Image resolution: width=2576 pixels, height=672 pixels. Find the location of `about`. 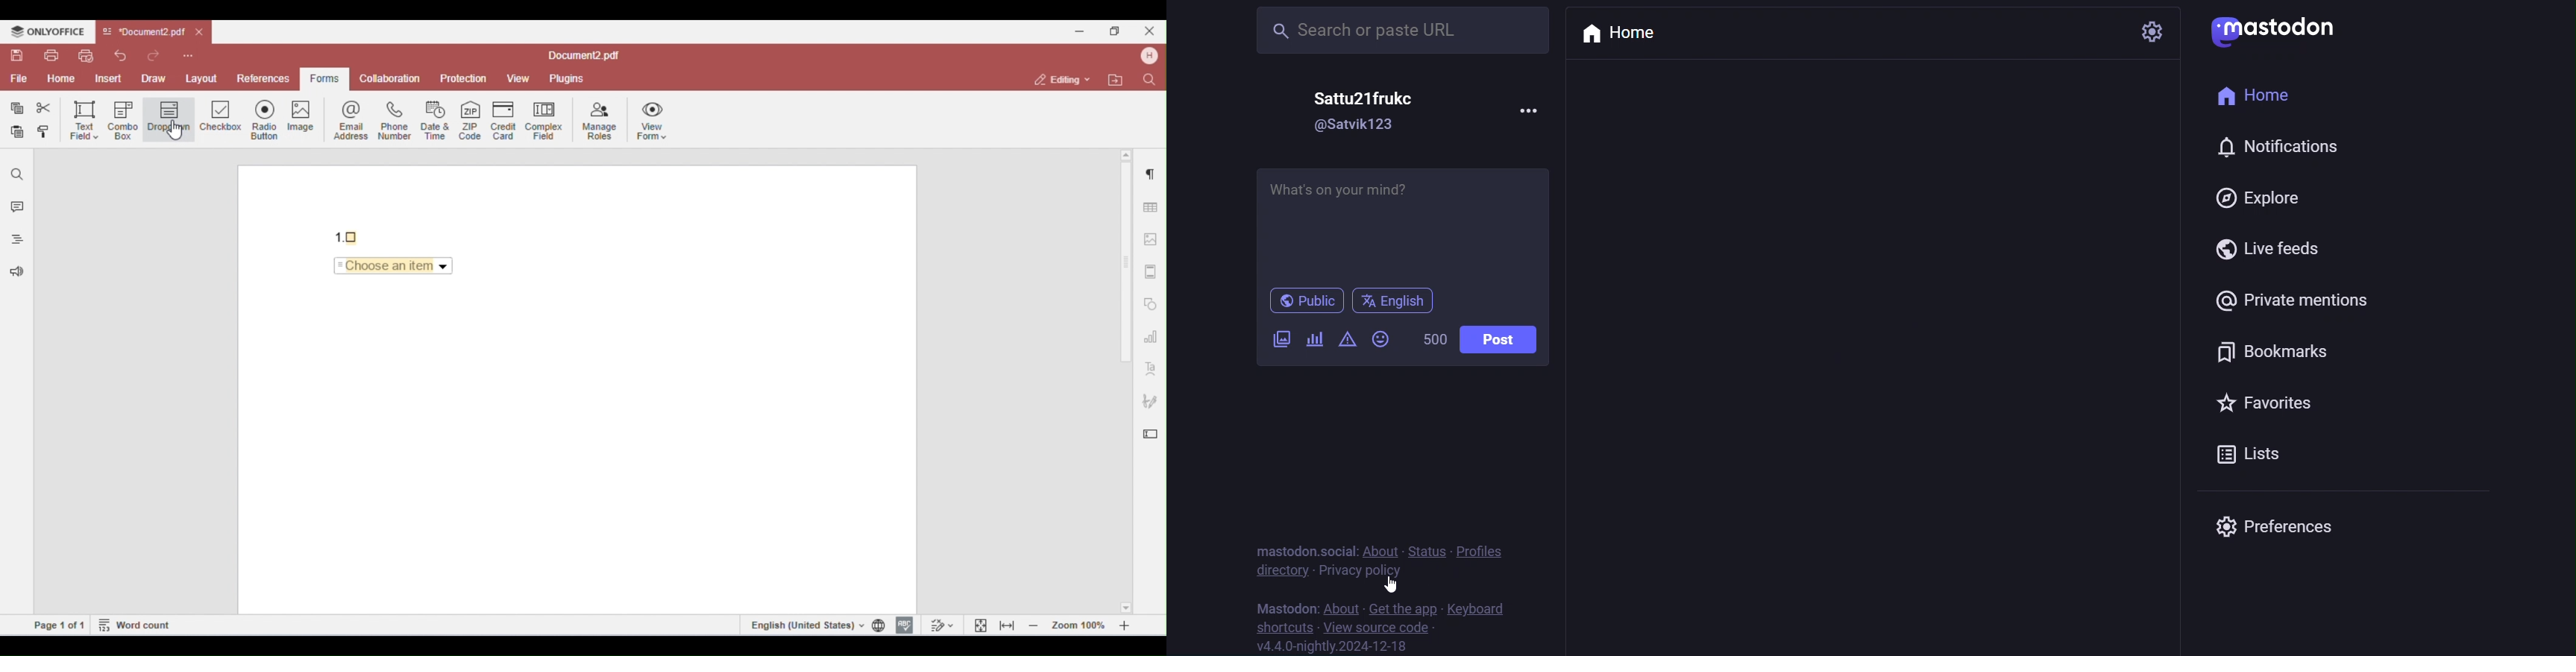

about is located at coordinates (1383, 549).